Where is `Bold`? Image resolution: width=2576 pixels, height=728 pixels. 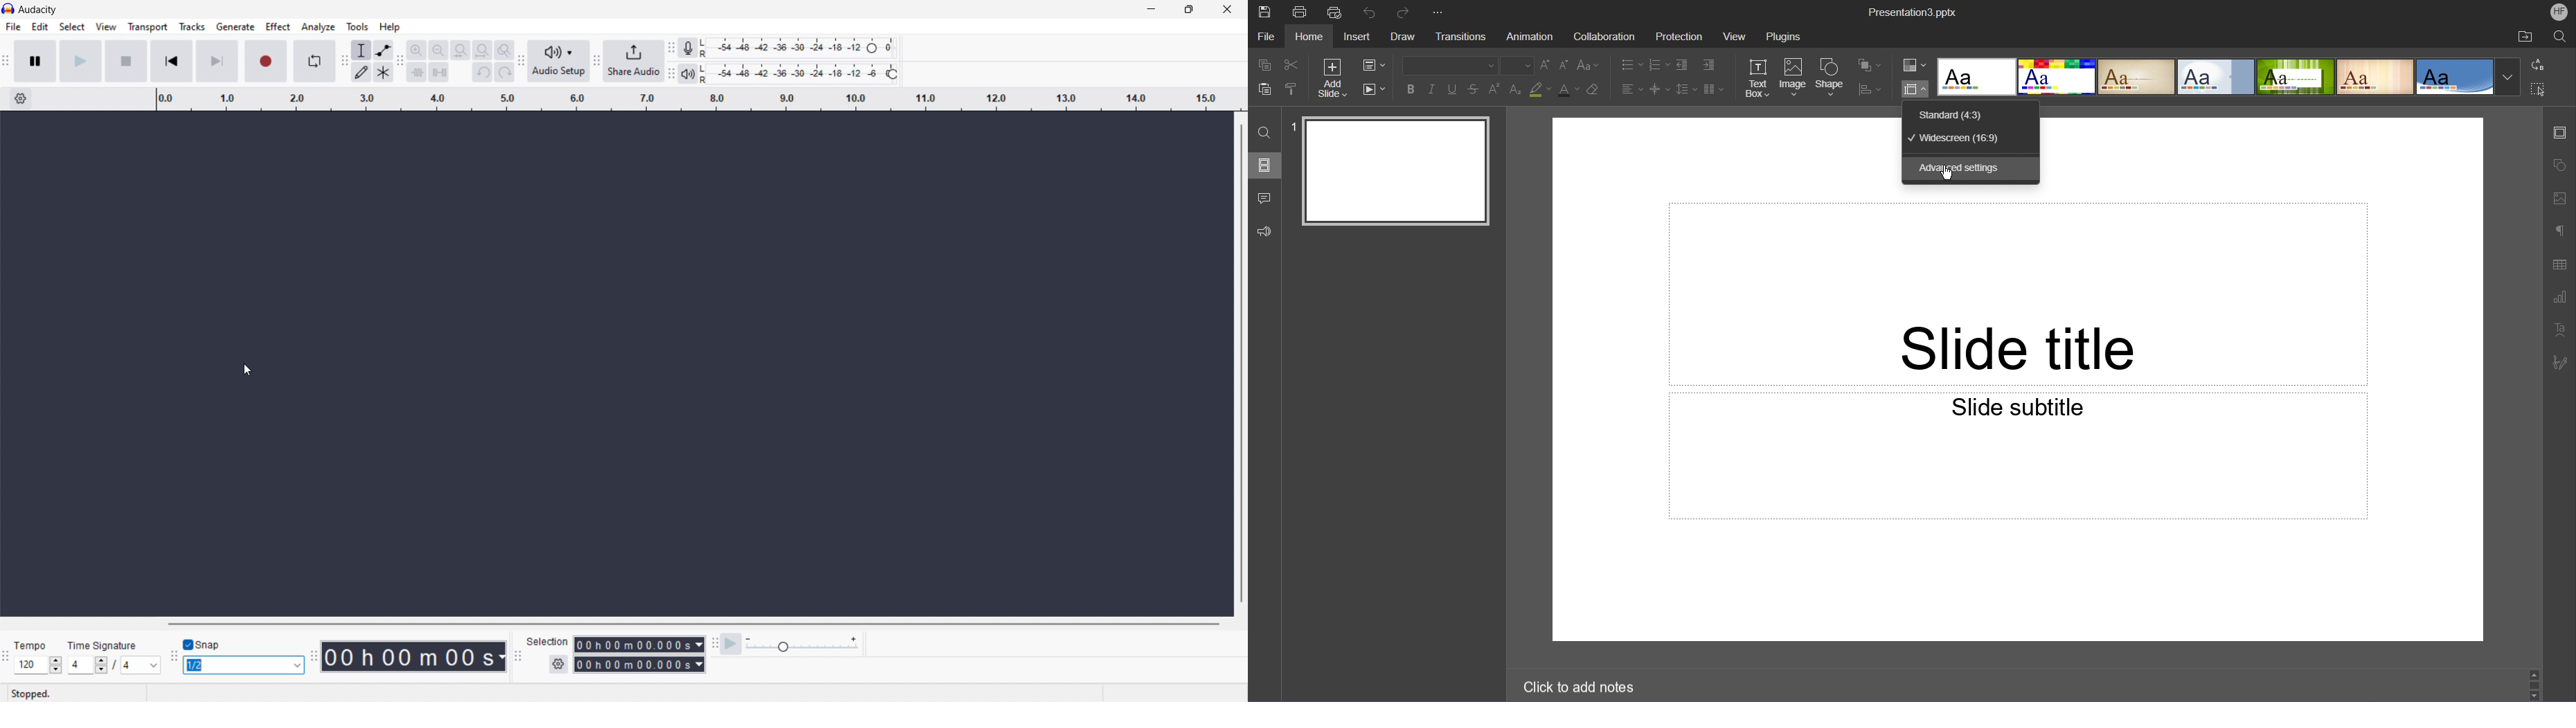 Bold is located at coordinates (1409, 90).